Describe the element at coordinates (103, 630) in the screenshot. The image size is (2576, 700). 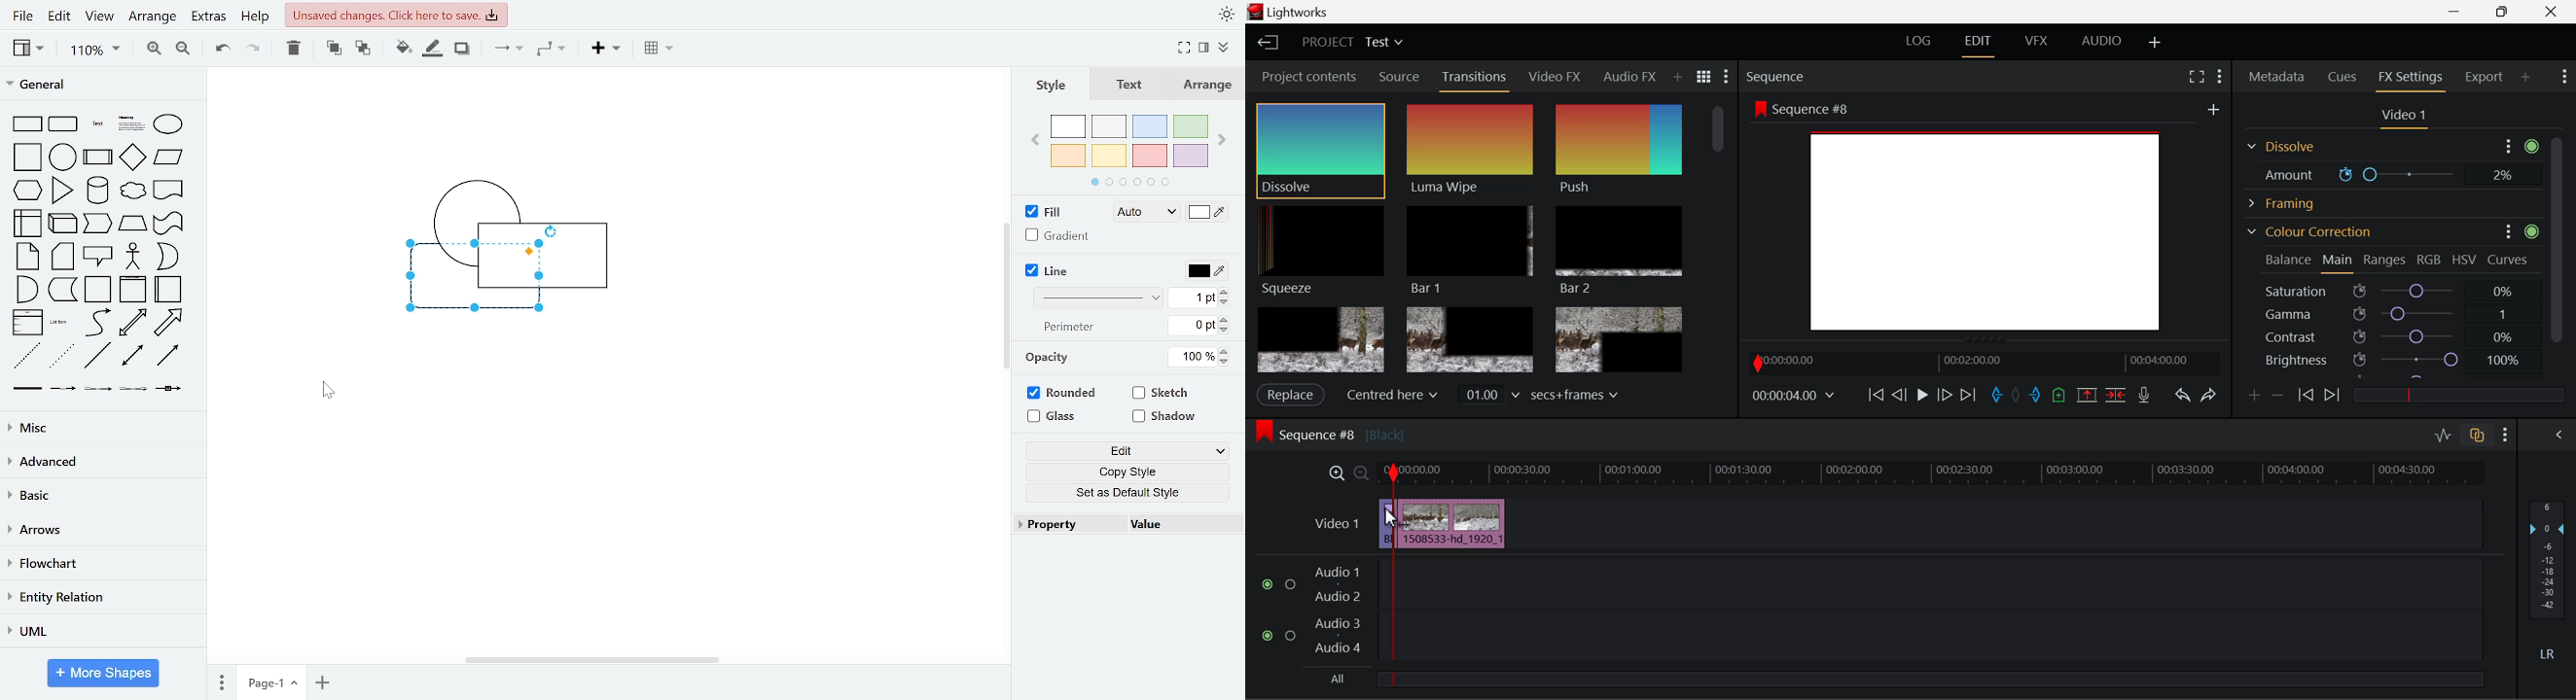
I see `UML` at that location.